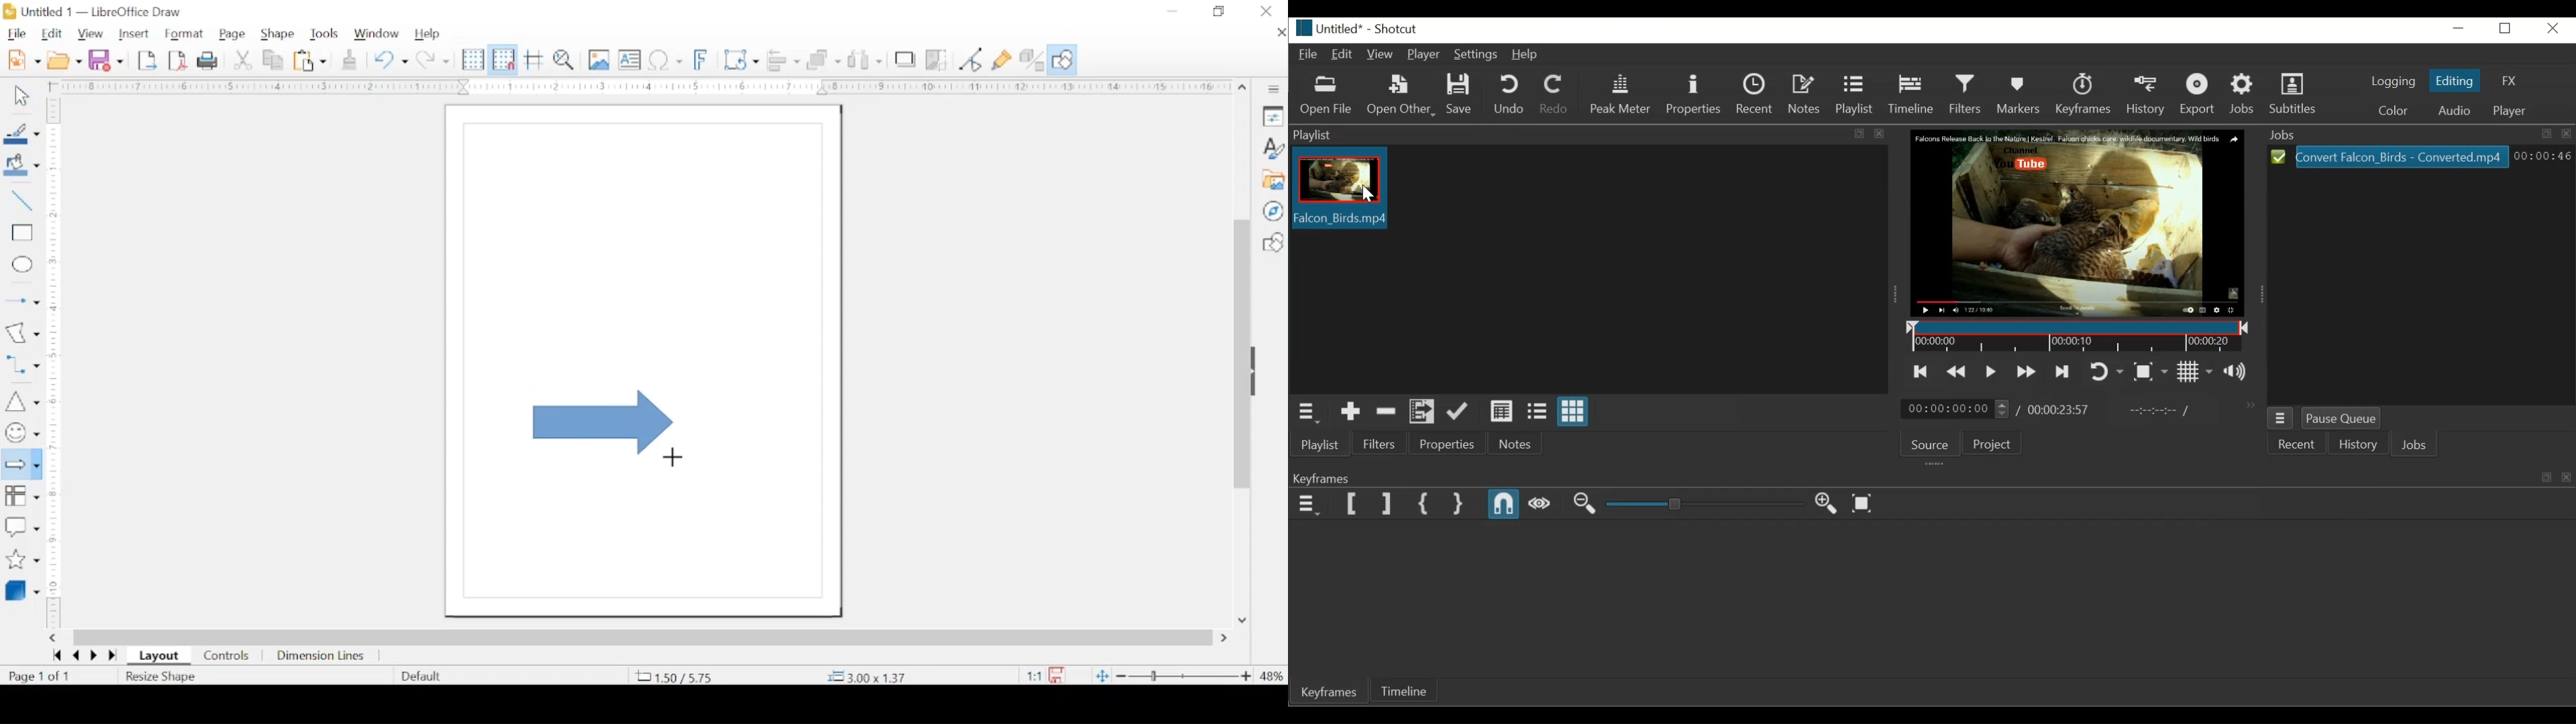  What do you see at coordinates (21, 301) in the screenshot?
I see `insert arrow` at bounding box center [21, 301].